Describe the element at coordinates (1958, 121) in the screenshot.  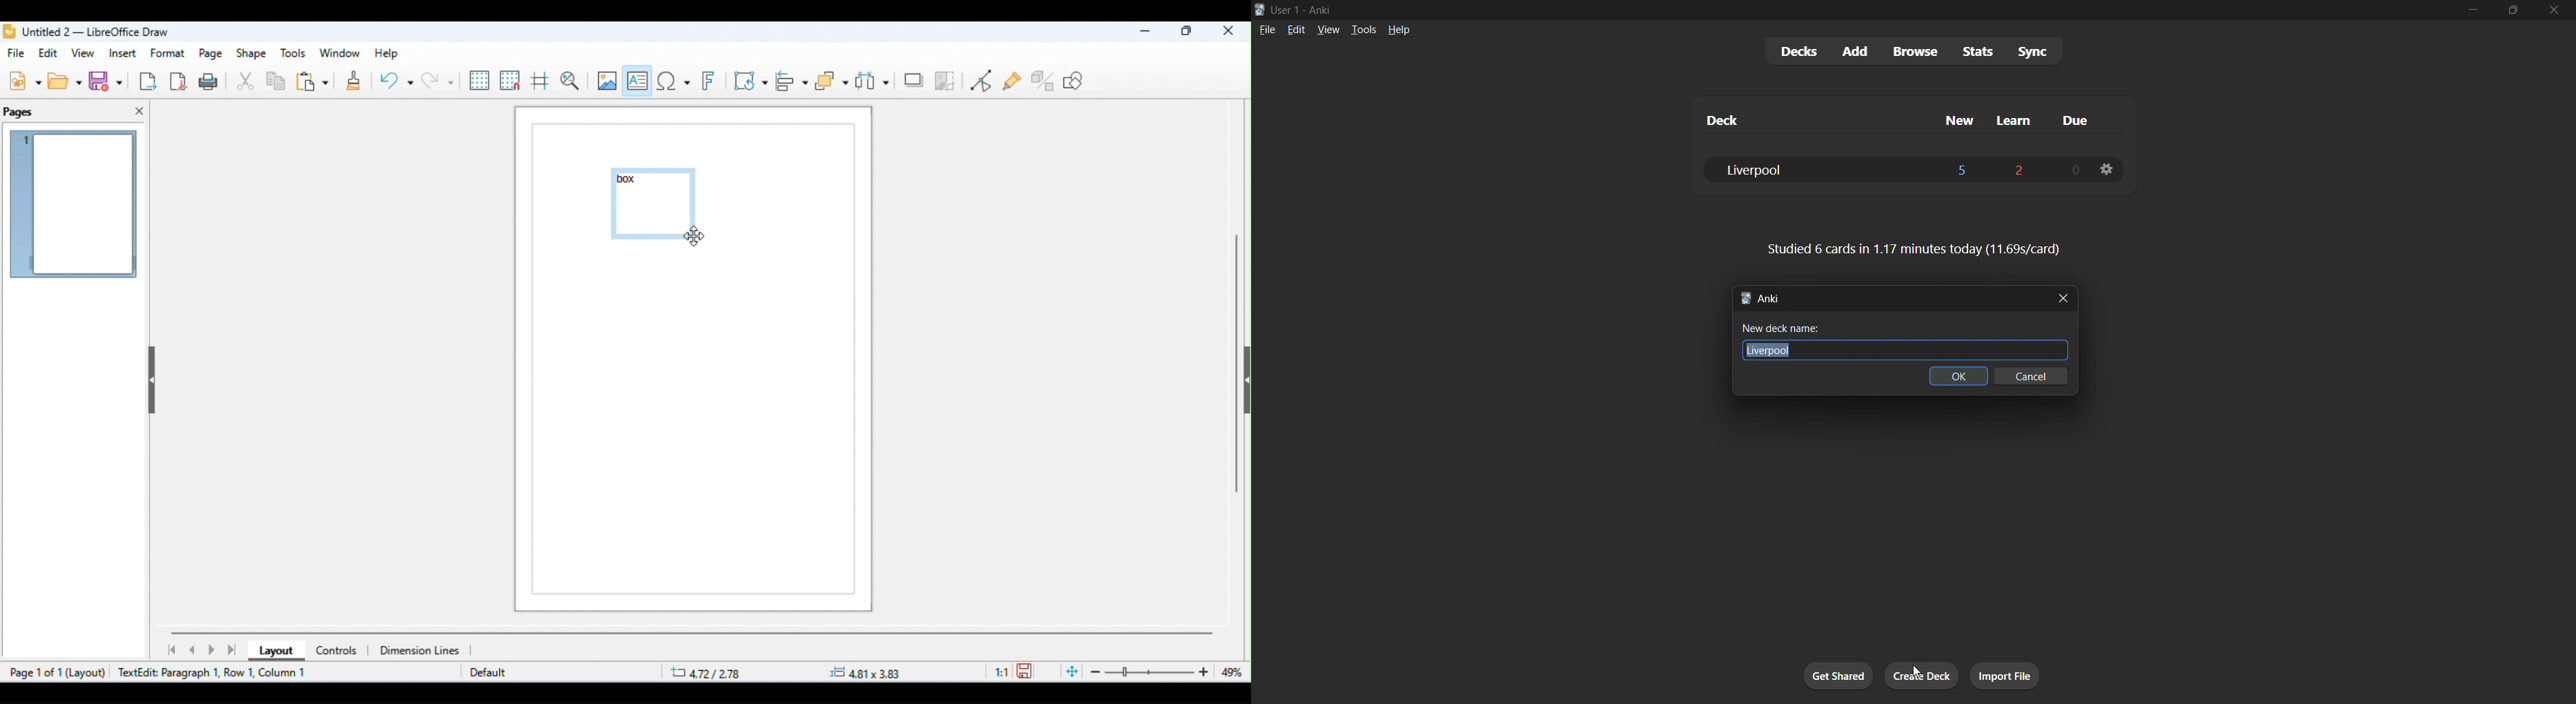
I see `new cards column` at that location.